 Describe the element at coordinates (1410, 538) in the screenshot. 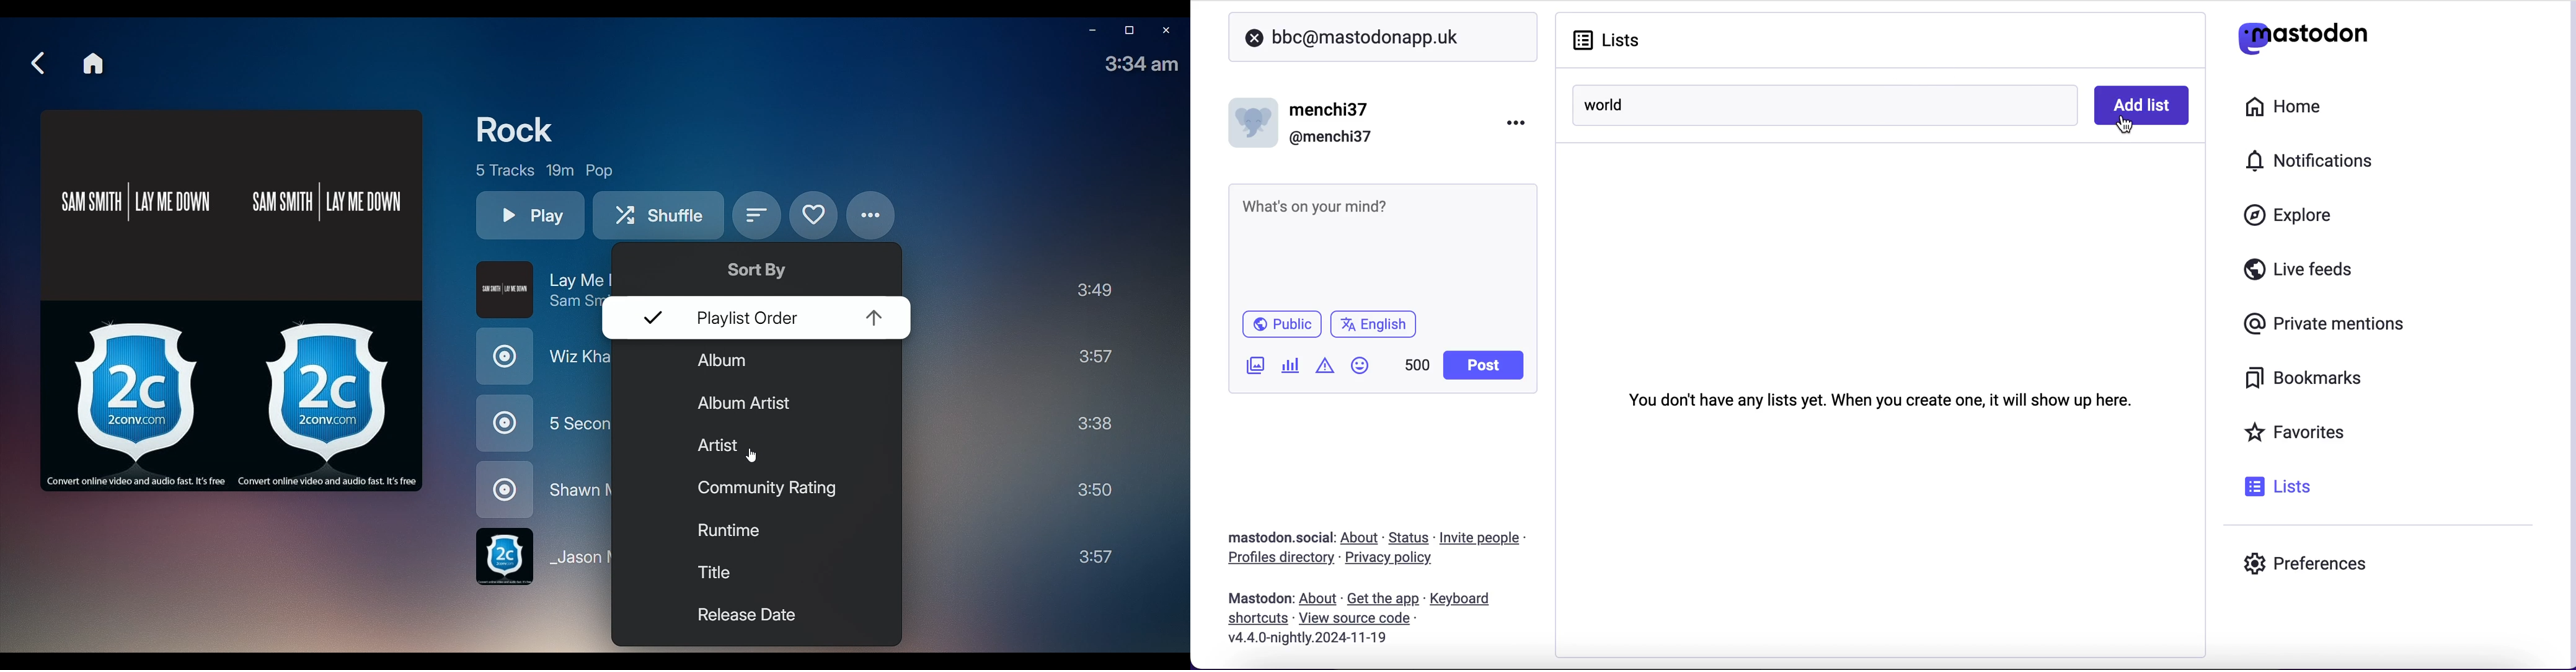

I see `status` at that location.